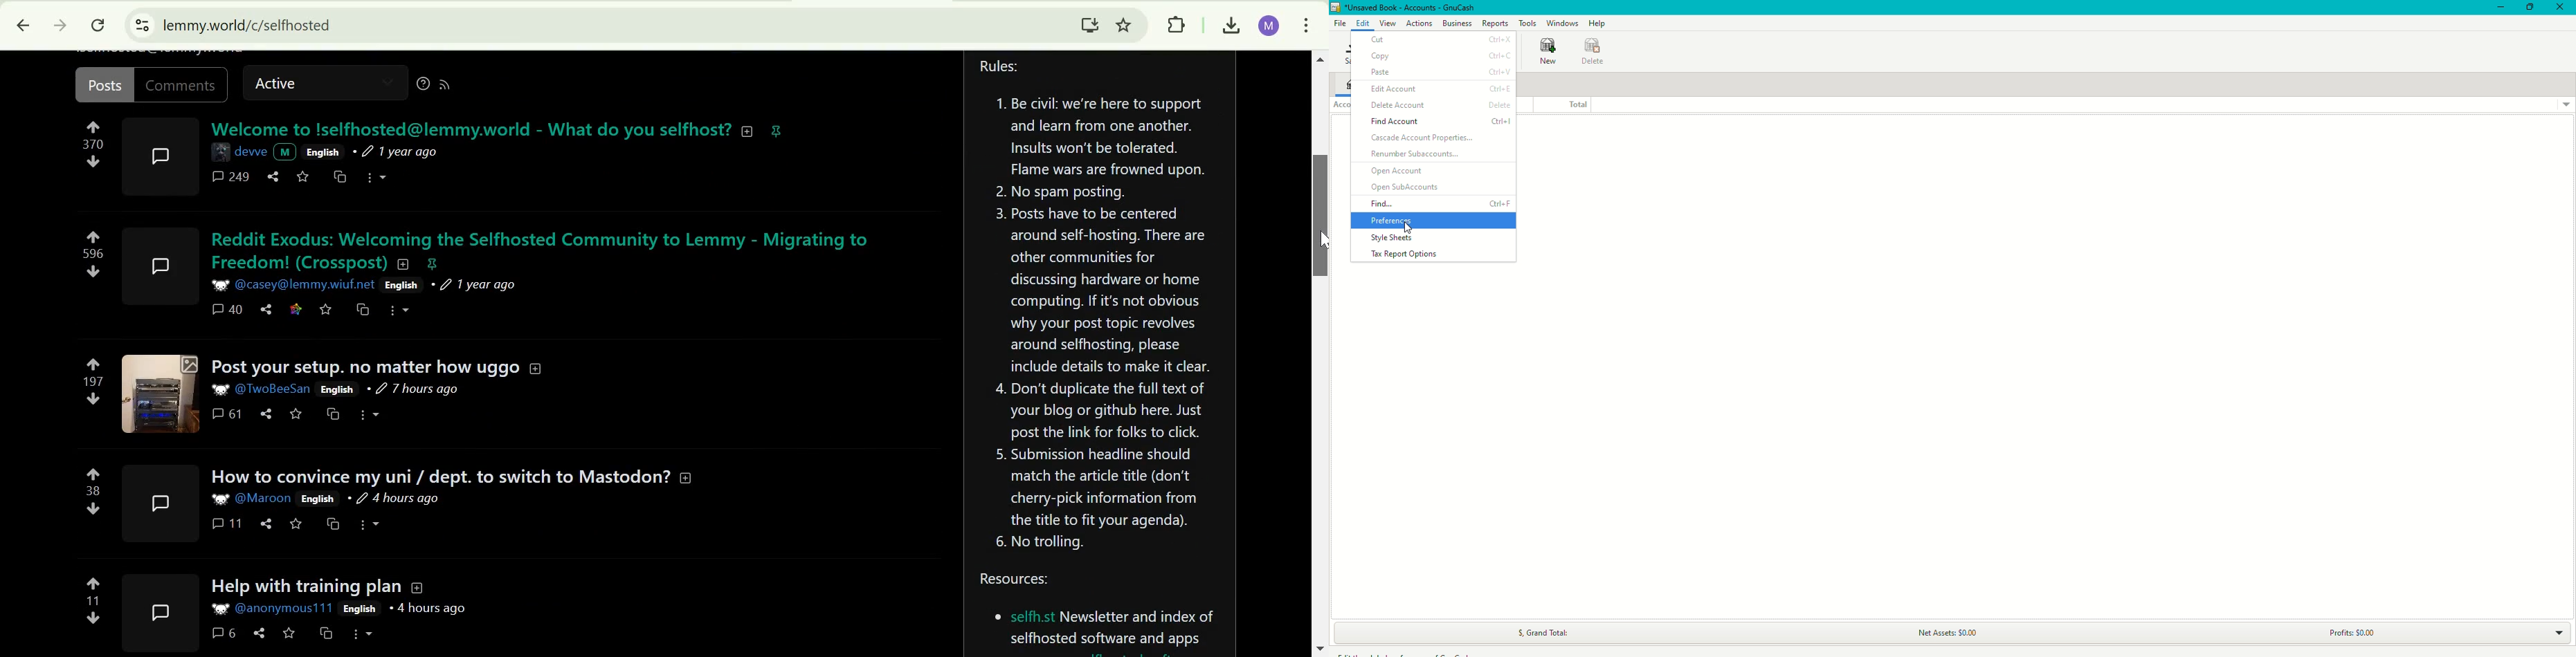 This screenshot has height=672, width=2576. What do you see at coordinates (777, 131) in the screenshot?
I see `pinnned` at bounding box center [777, 131].